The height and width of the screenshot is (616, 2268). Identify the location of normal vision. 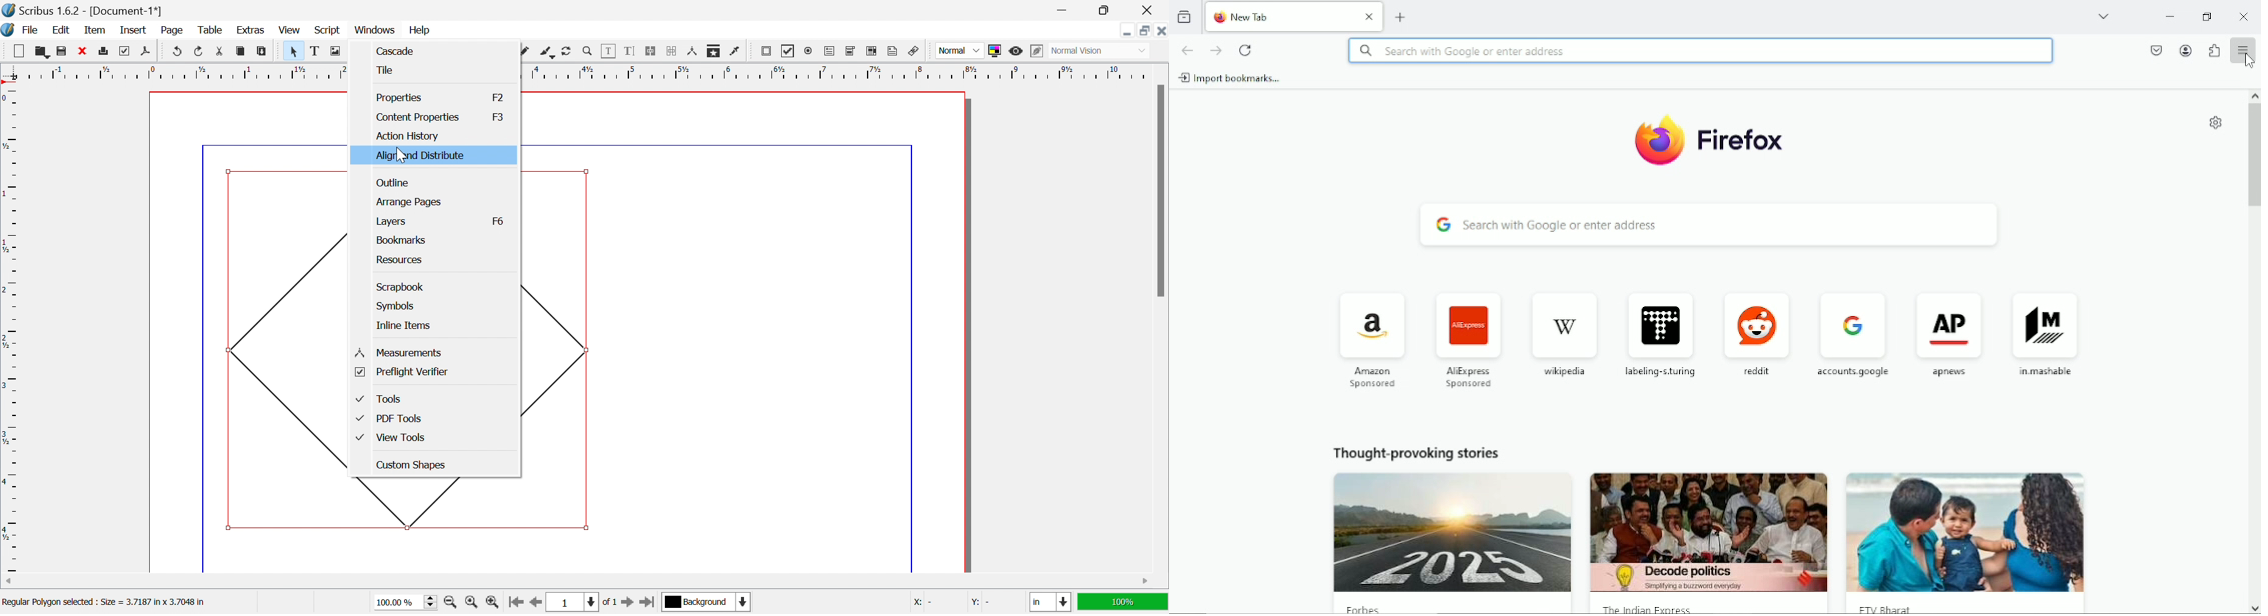
(1091, 51).